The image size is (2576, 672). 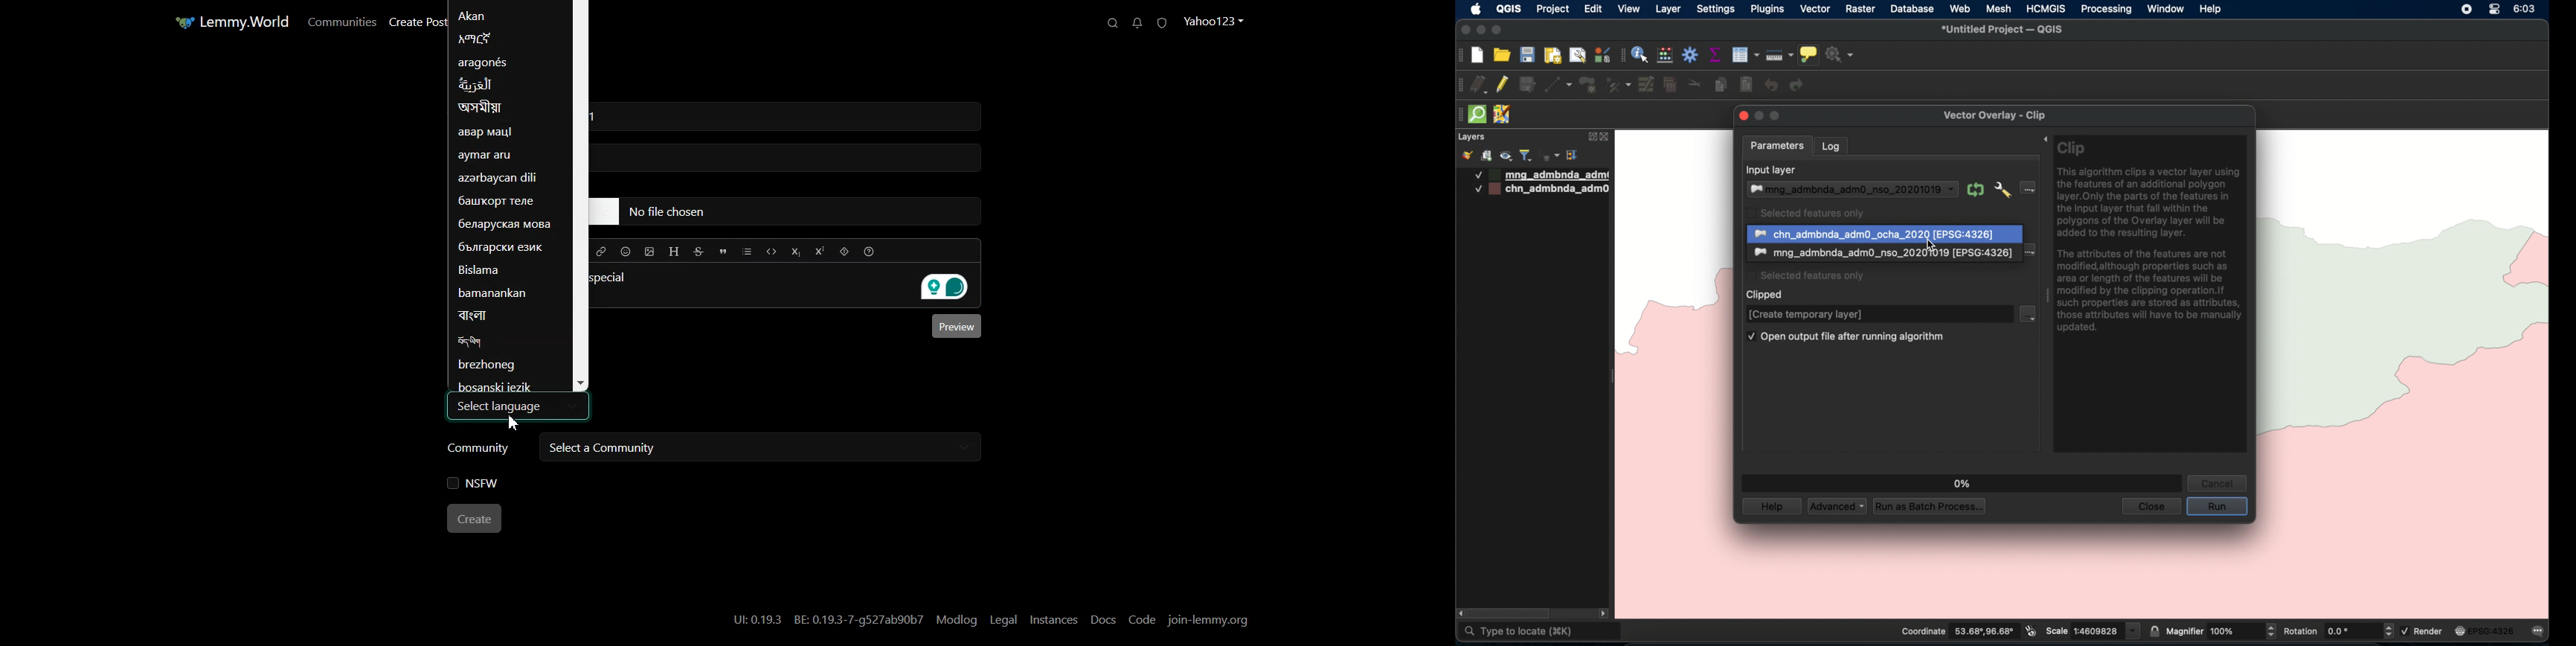 I want to click on parameters, so click(x=1777, y=147).